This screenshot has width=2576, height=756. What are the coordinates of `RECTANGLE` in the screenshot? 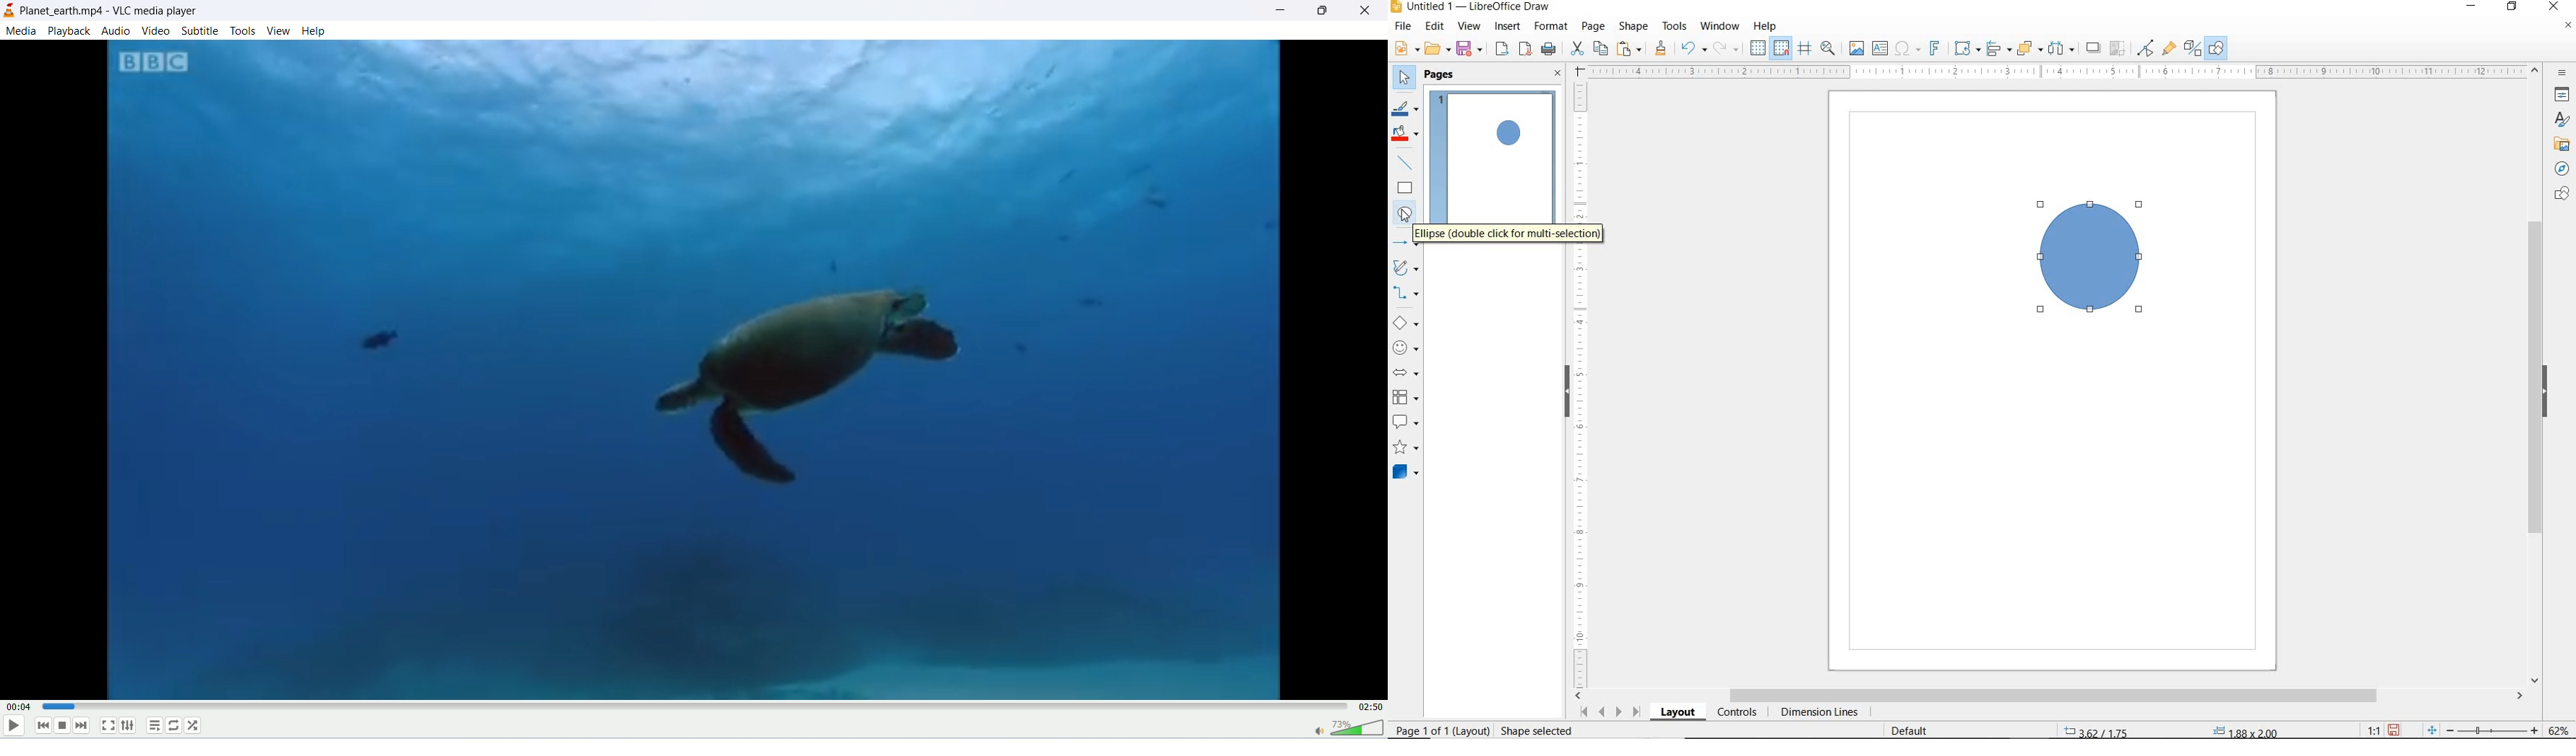 It's located at (1405, 190).